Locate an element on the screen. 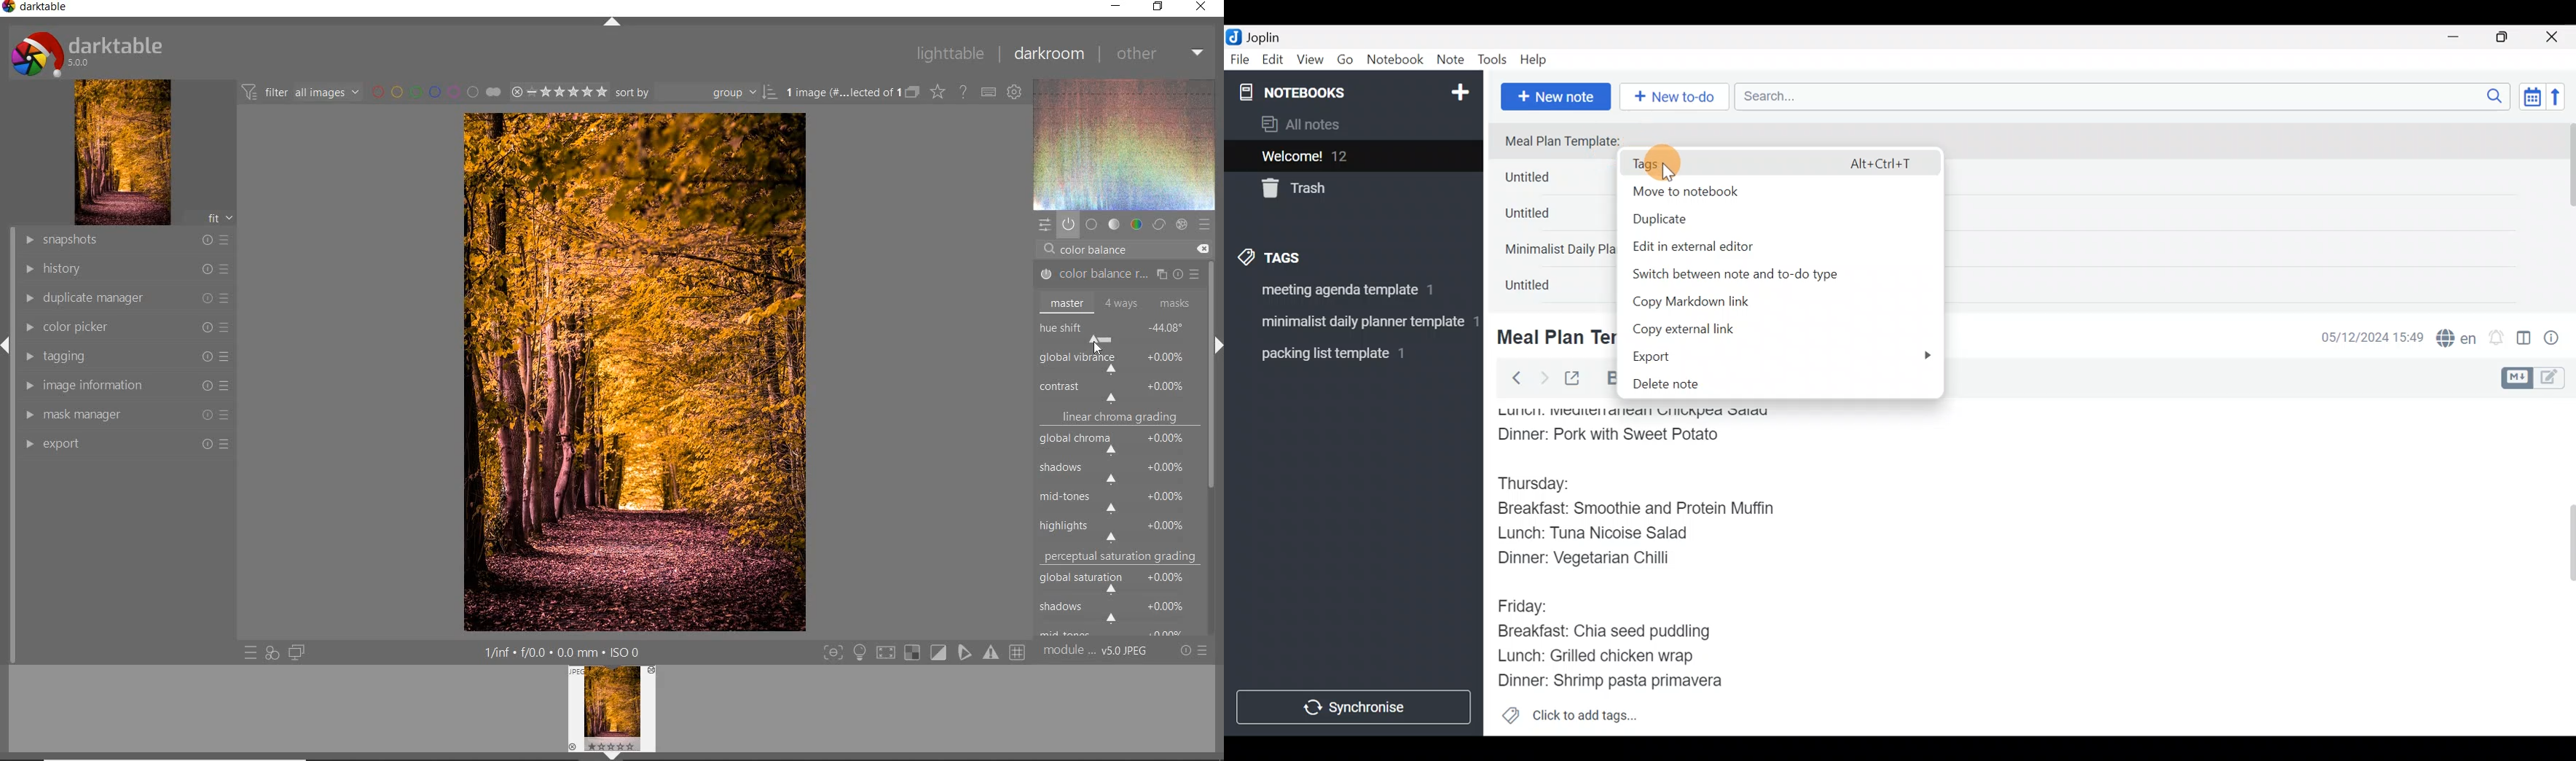 The height and width of the screenshot is (784, 2576). Tag 3 is located at coordinates (1349, 353).